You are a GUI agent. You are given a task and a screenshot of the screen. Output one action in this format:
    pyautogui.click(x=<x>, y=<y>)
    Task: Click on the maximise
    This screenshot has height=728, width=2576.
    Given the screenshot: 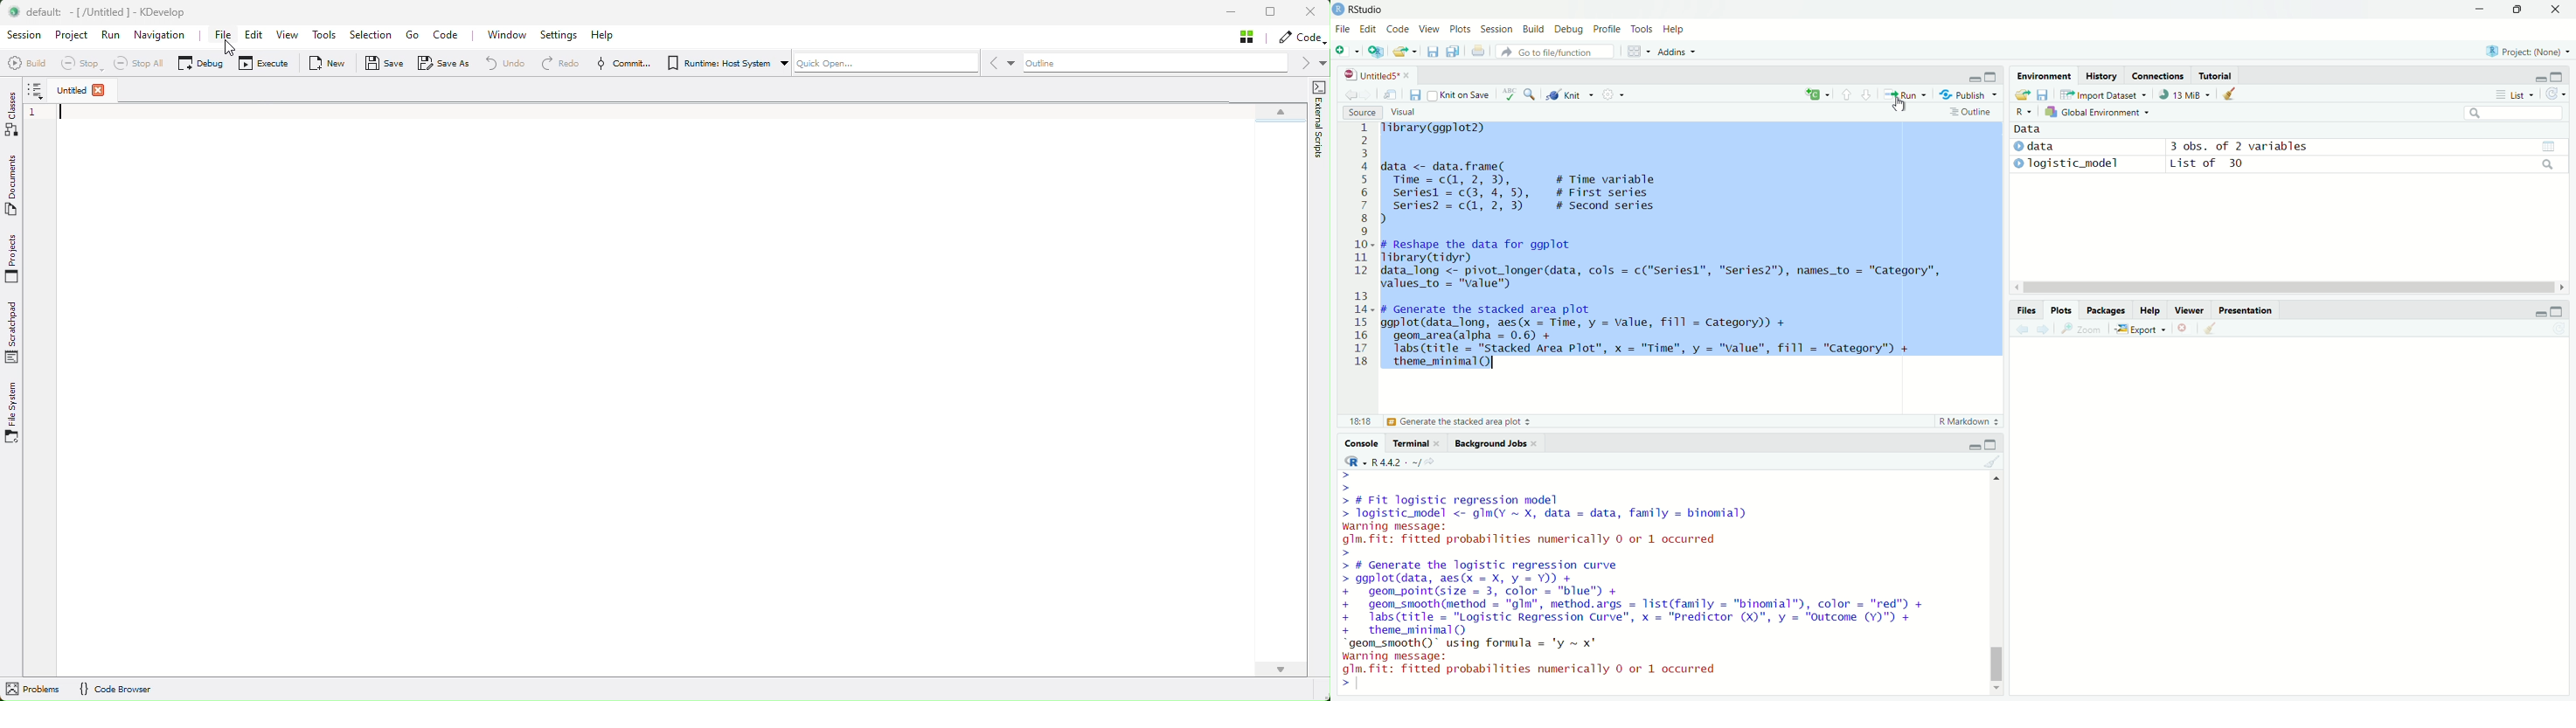 What is the action you would take?
    pyautogui.click(x=2558, y=75)
    